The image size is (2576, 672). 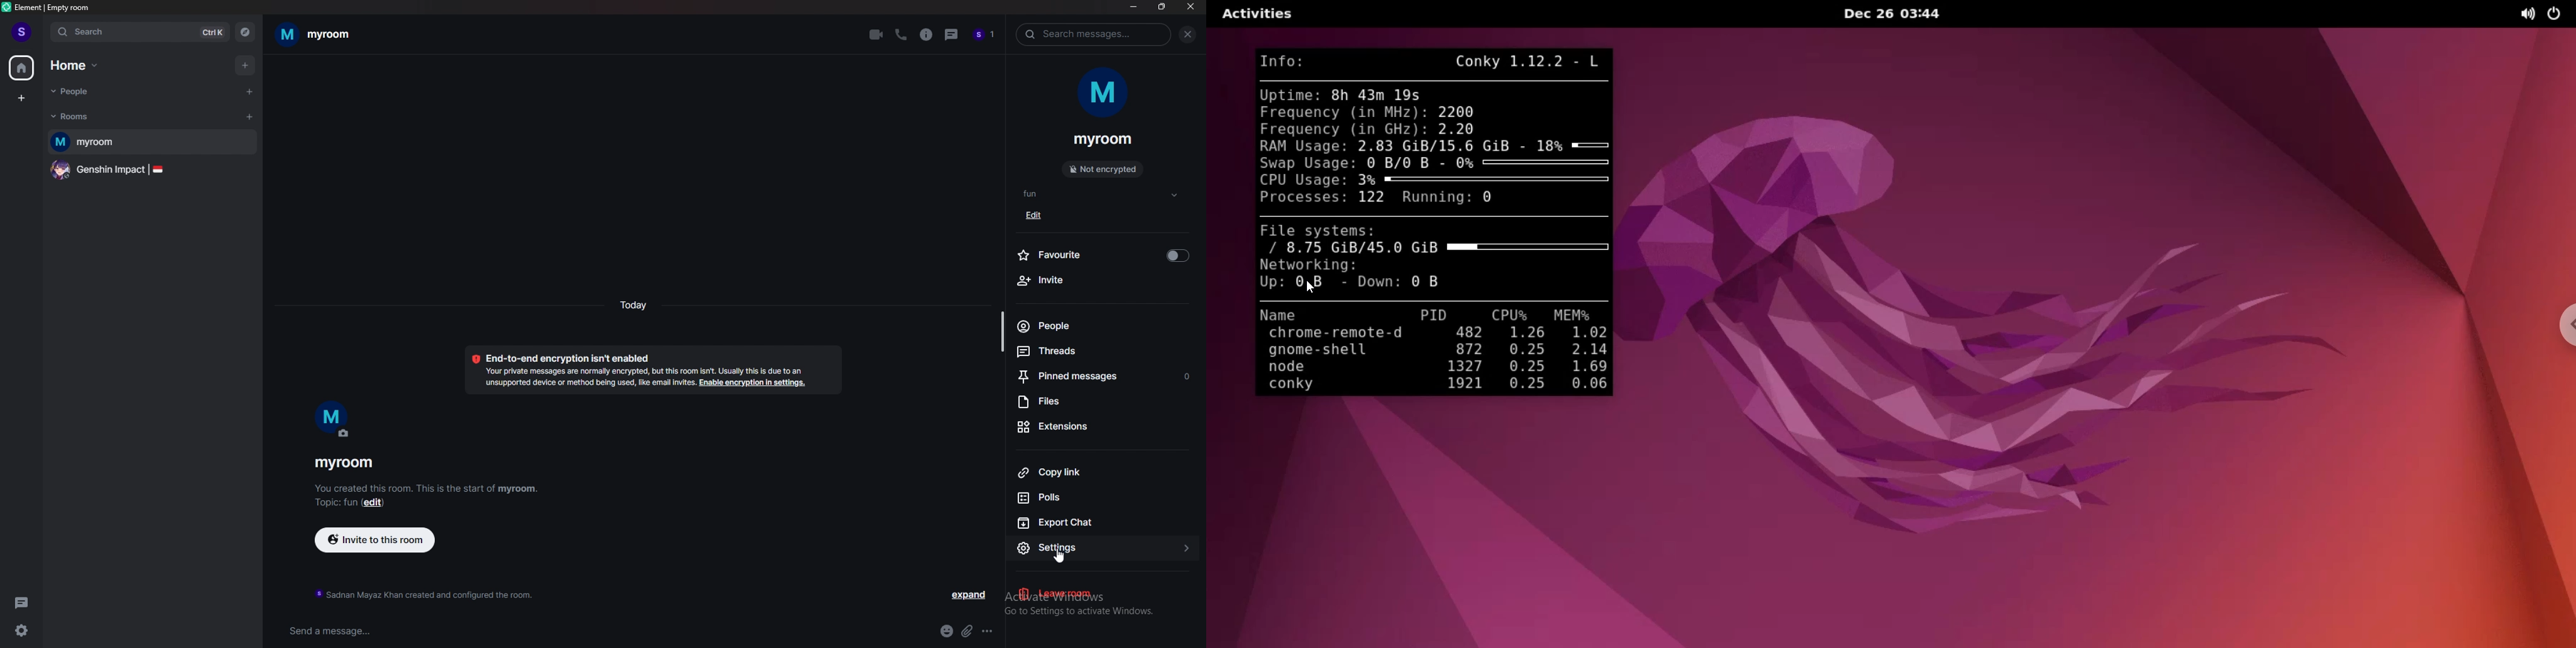 What do you see at coordinates (952, 35) in the screenshot?
I see `threads` at bounding box center [952, 35].